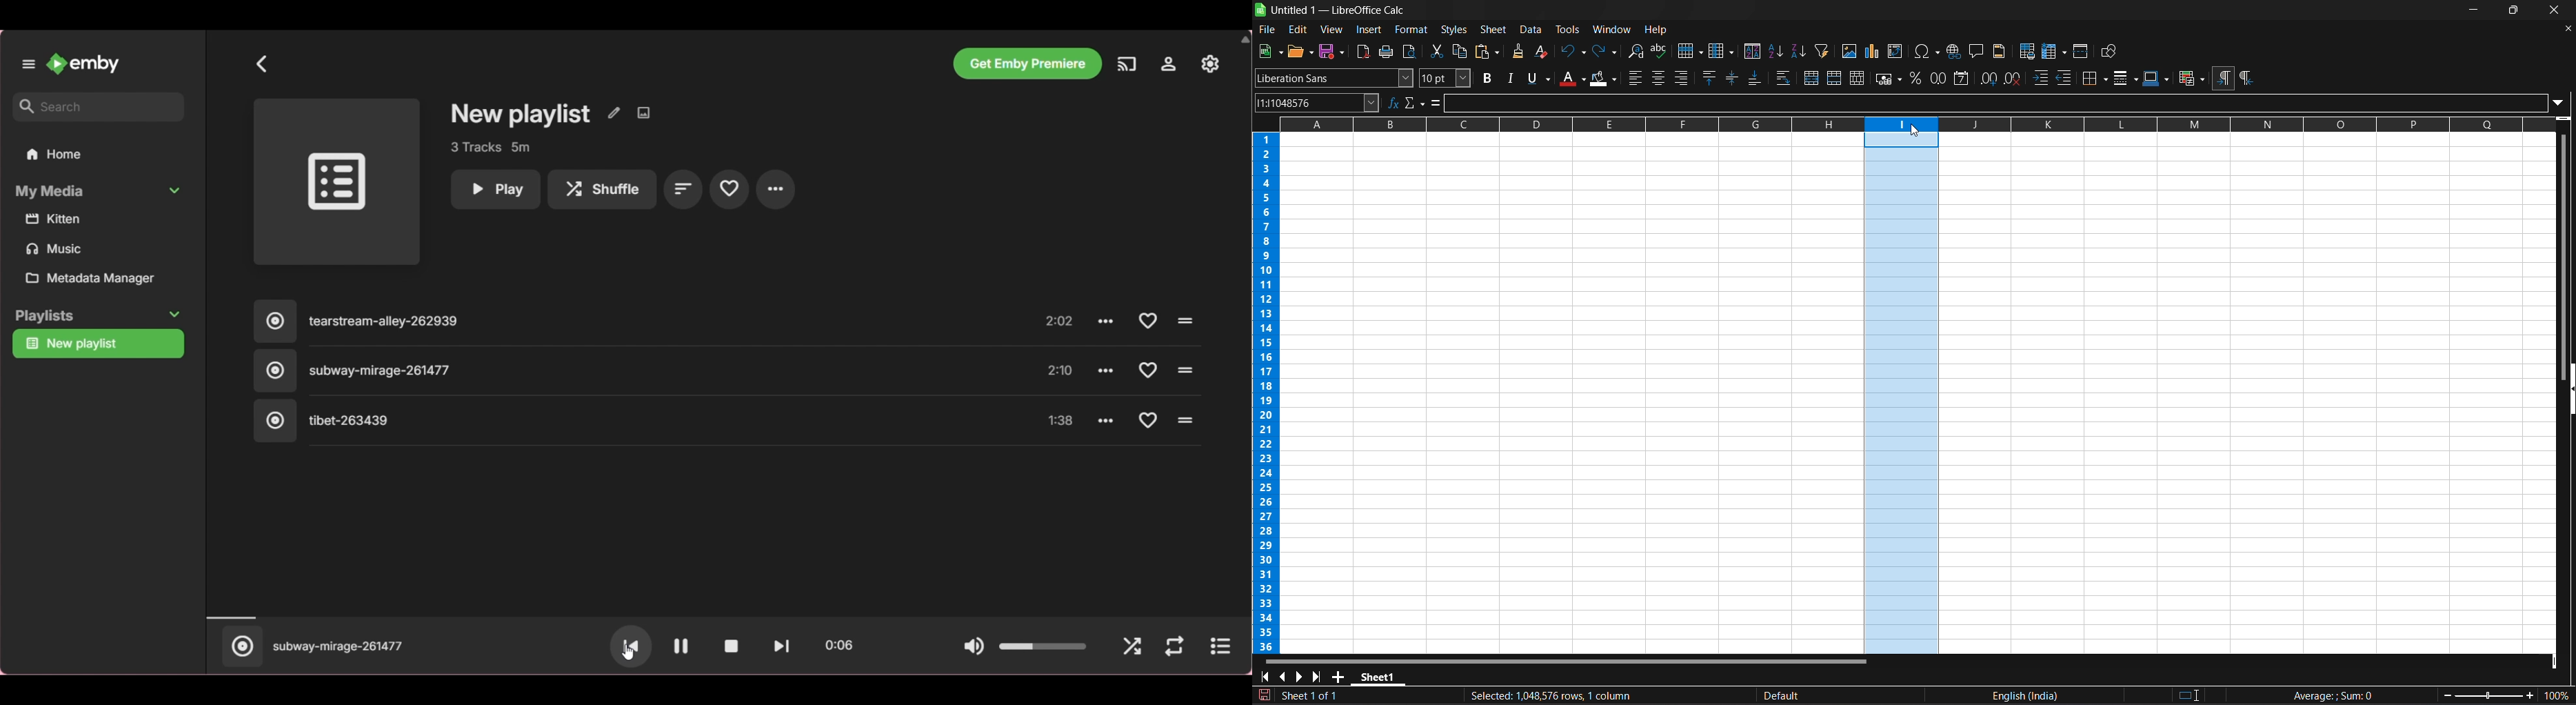 Image resolution: width=2576 pixels, height=728 pixels. I want to click on Go to previous song, so click(631, 647).